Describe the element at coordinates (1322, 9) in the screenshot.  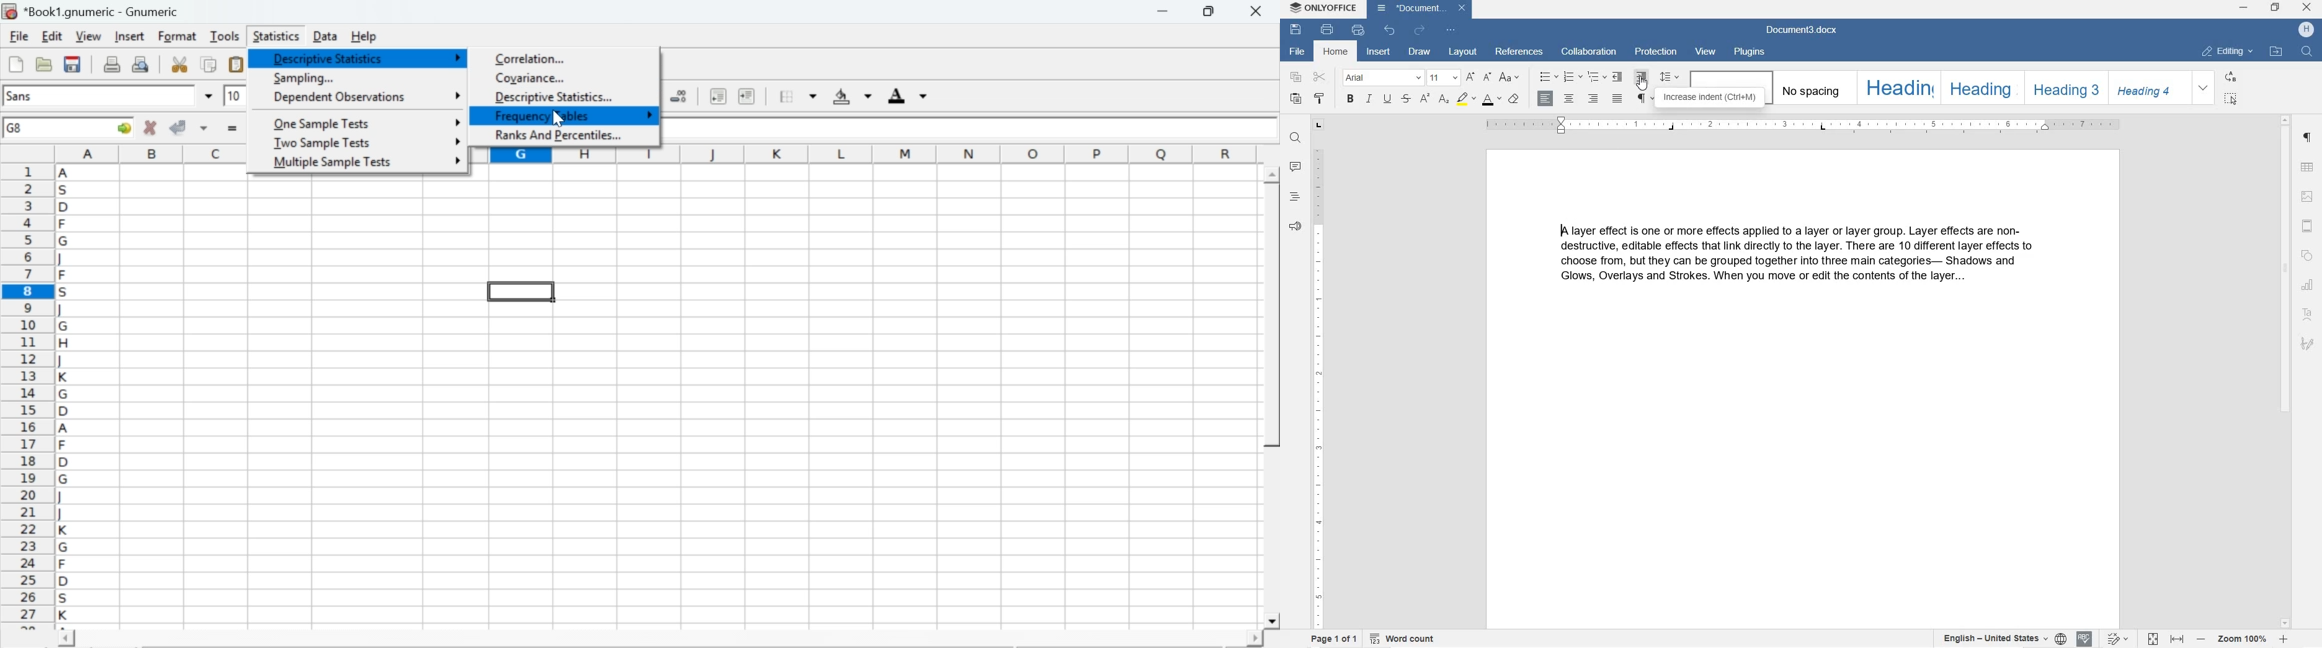
I see `ONLYOFFICE` at that location.